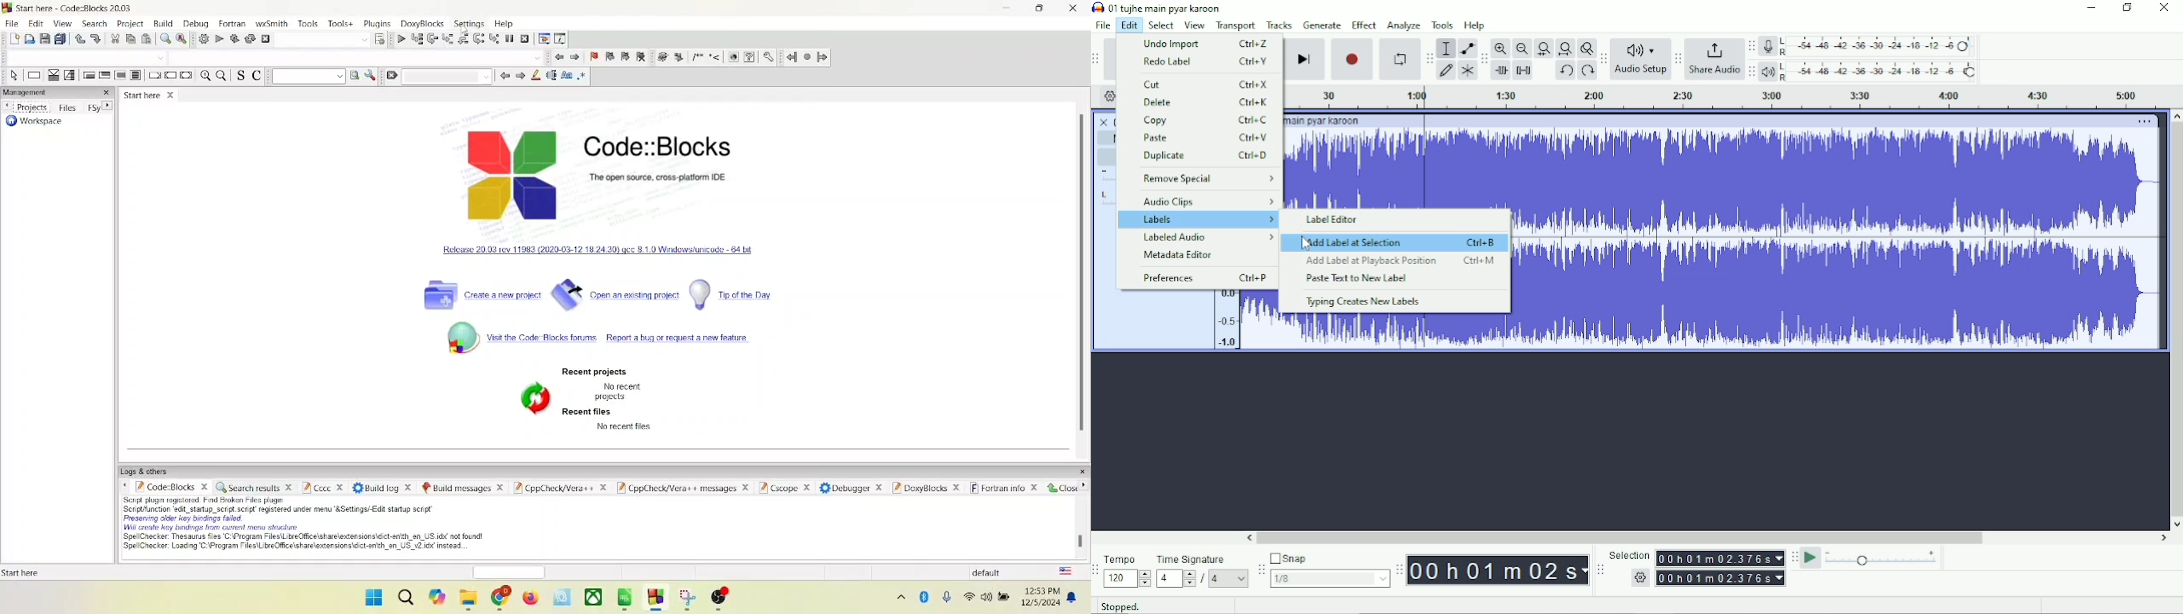 The image size is (2184, 616). I want to click on counting loop, so click(121, 75).